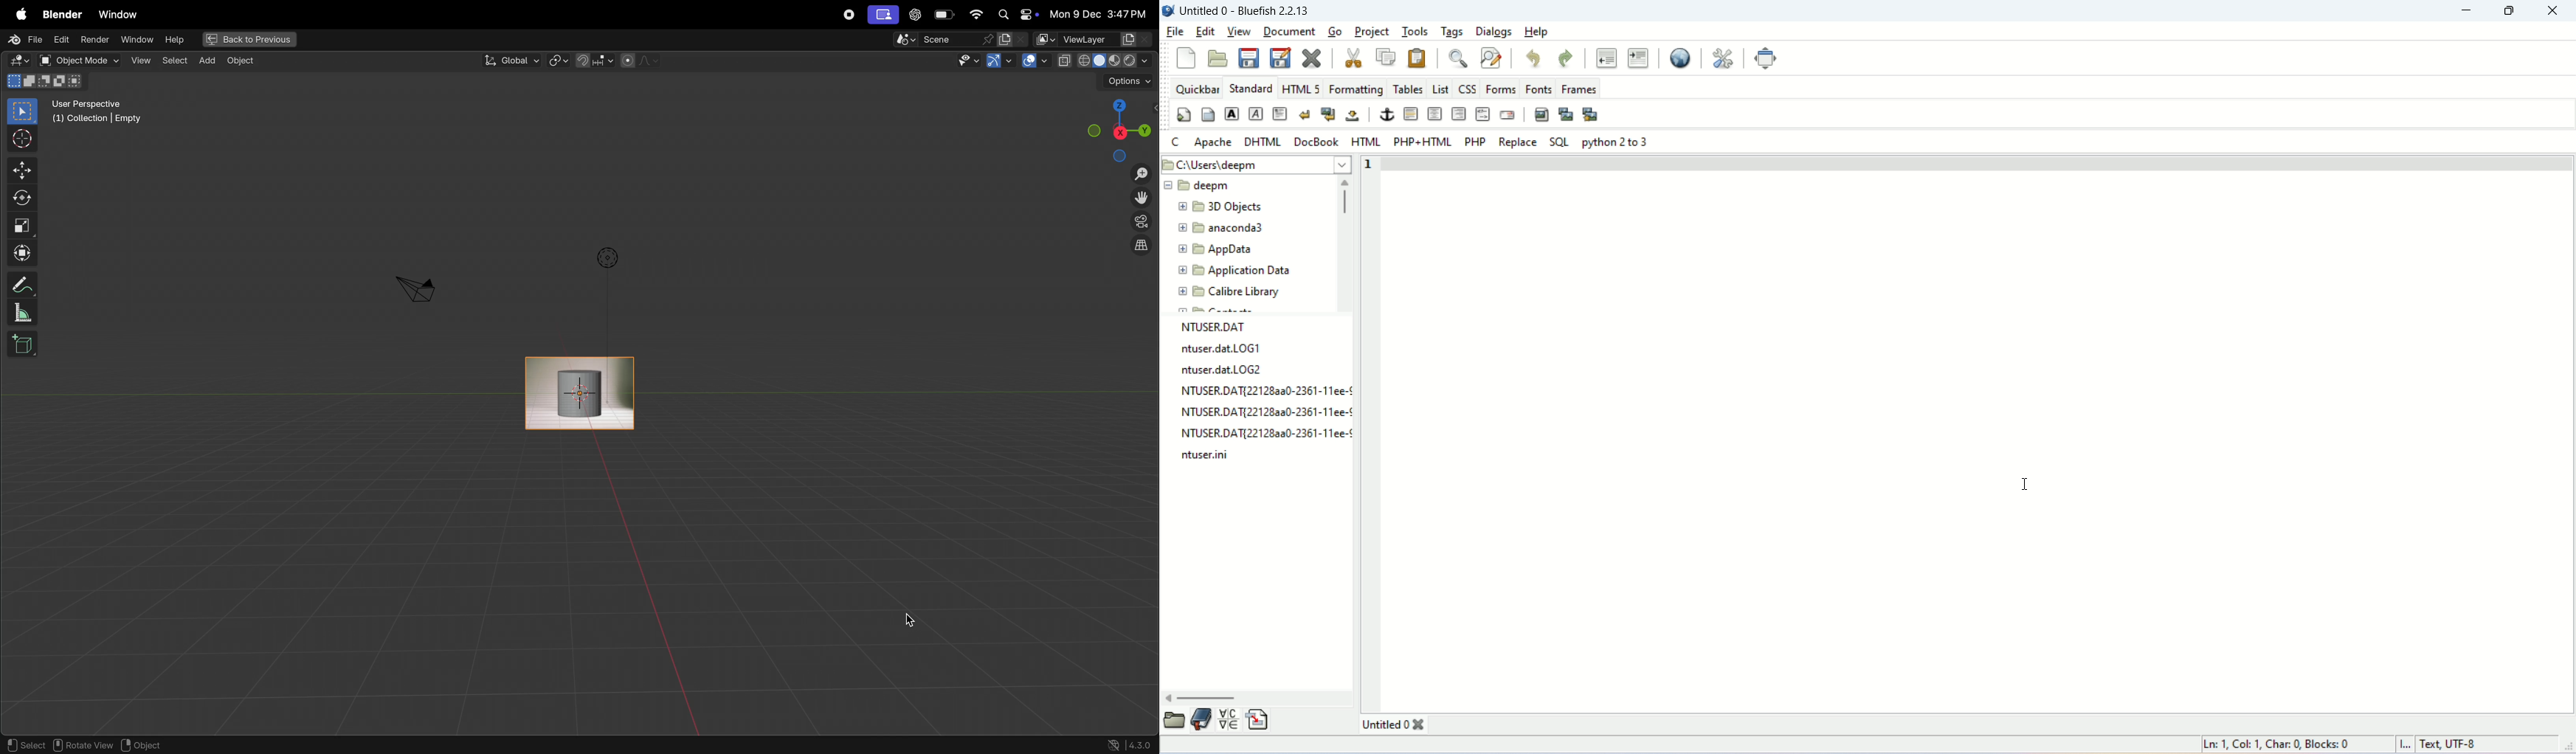  What do you see at coordinates (1215, 188) in the screenshot?
I see `deepm` at bounding box center [1215, 188].